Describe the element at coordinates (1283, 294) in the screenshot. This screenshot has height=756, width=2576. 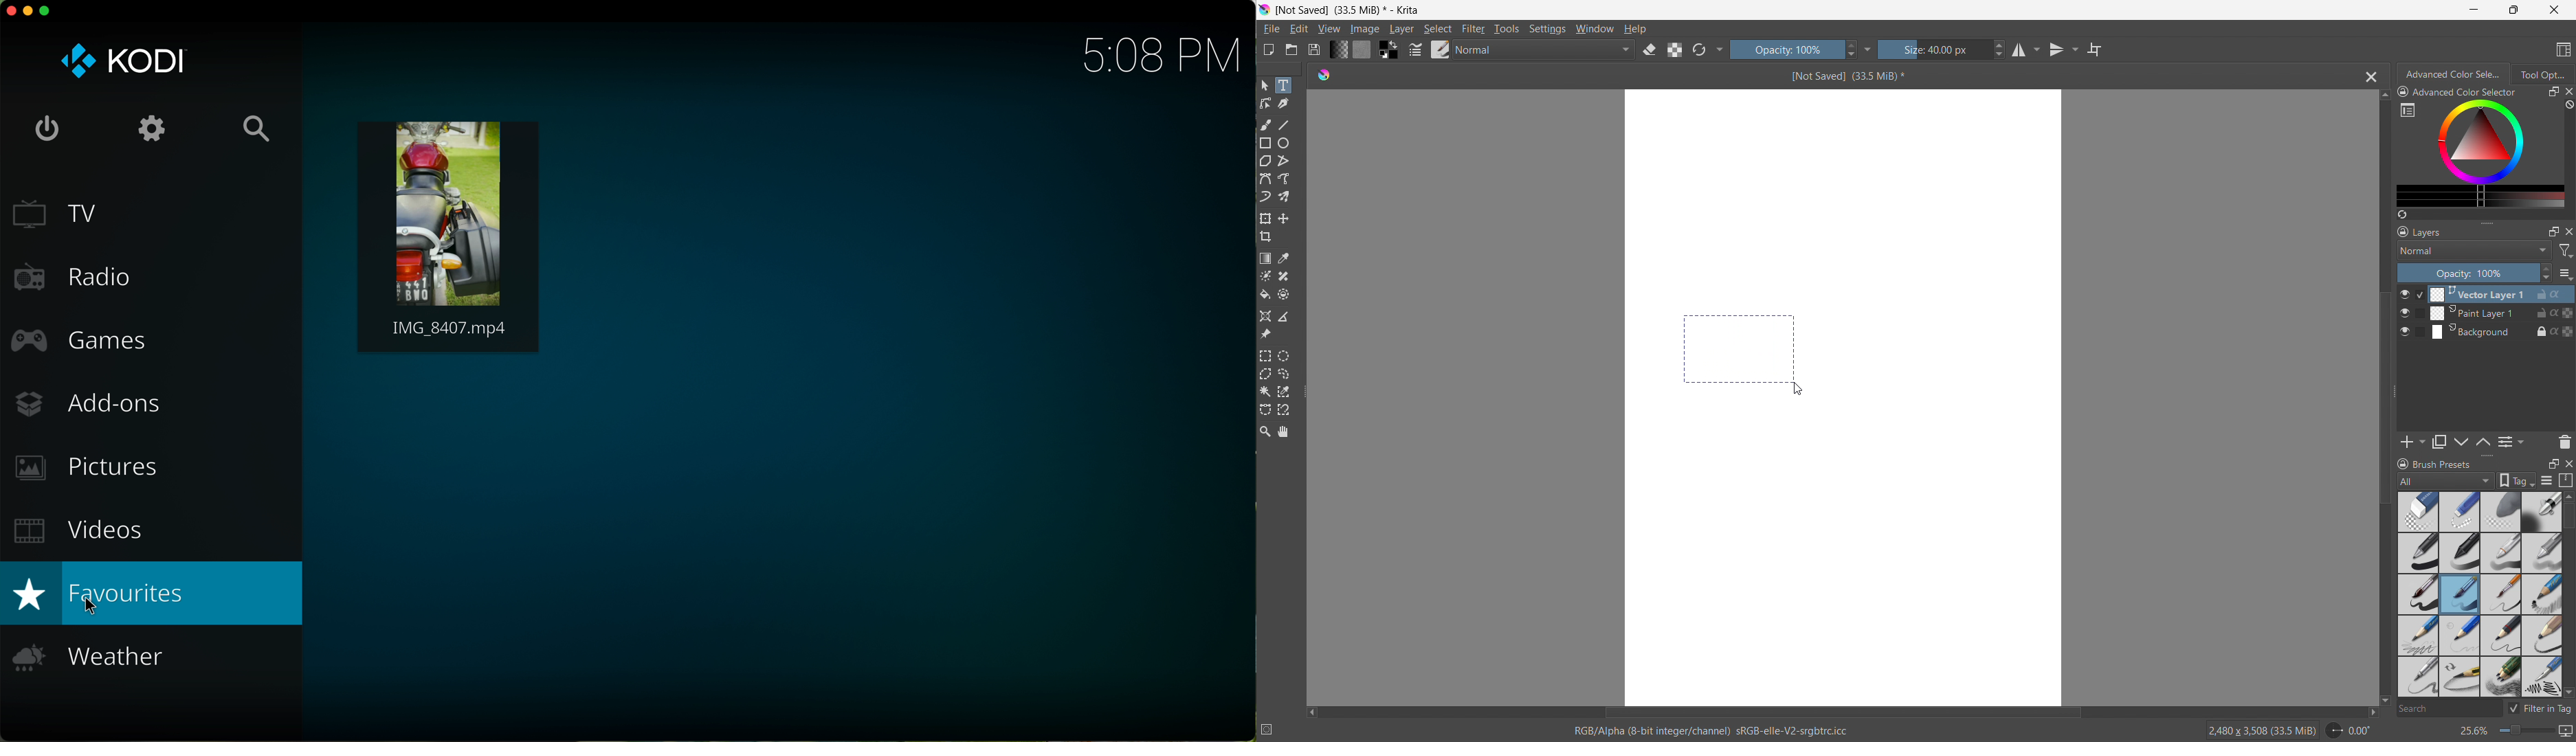
I see `enclose and fill tool` at that location.